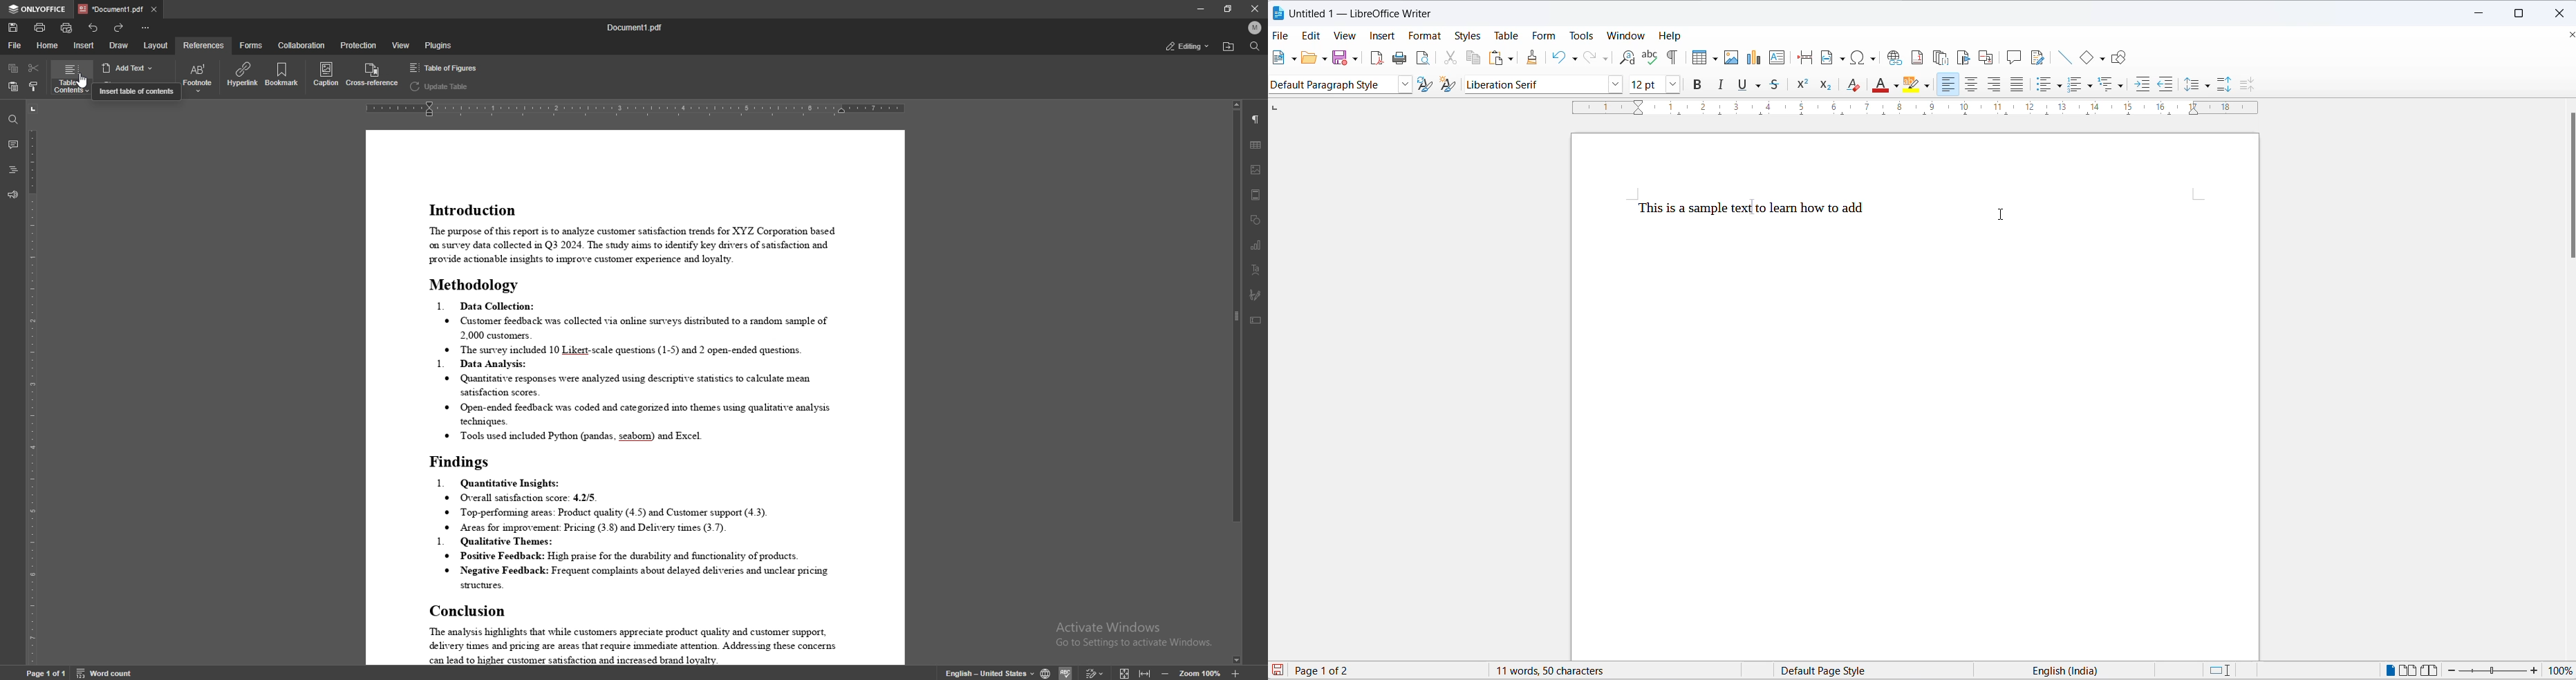  I want to click on view, so click(1347, 37).